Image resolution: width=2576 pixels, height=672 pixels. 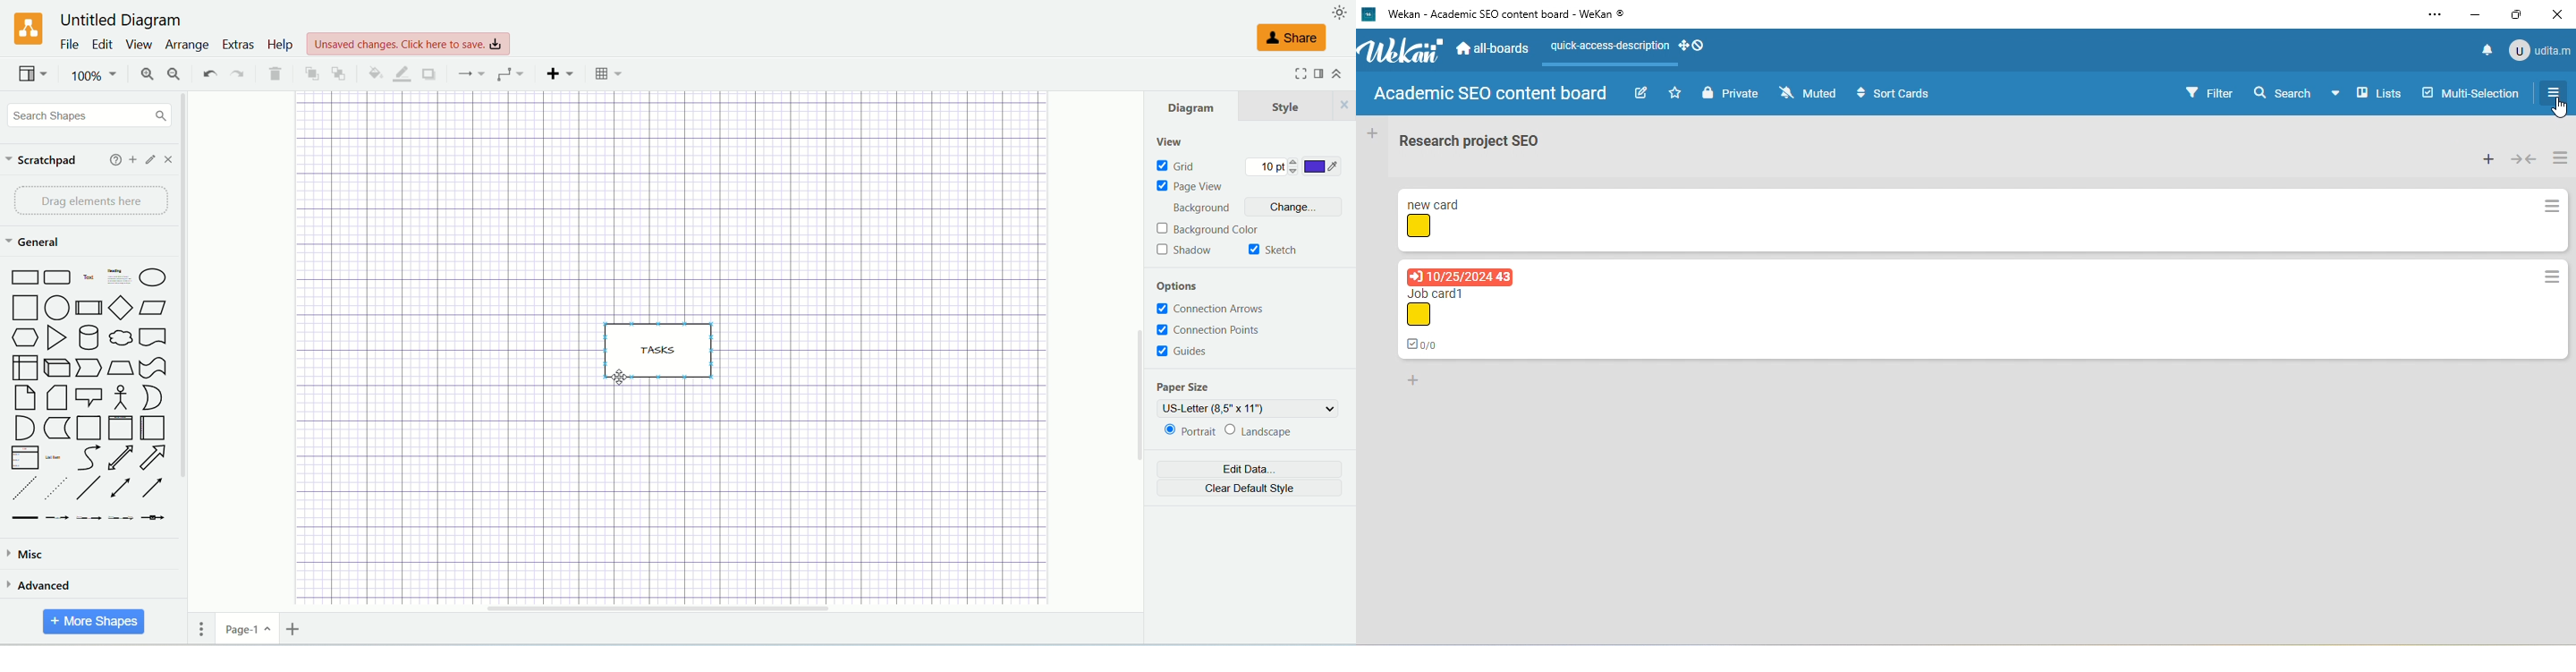 What do you see at coordinates (92, 76) in the screenshot?
I see `100%` at bounding box center [92, 76].